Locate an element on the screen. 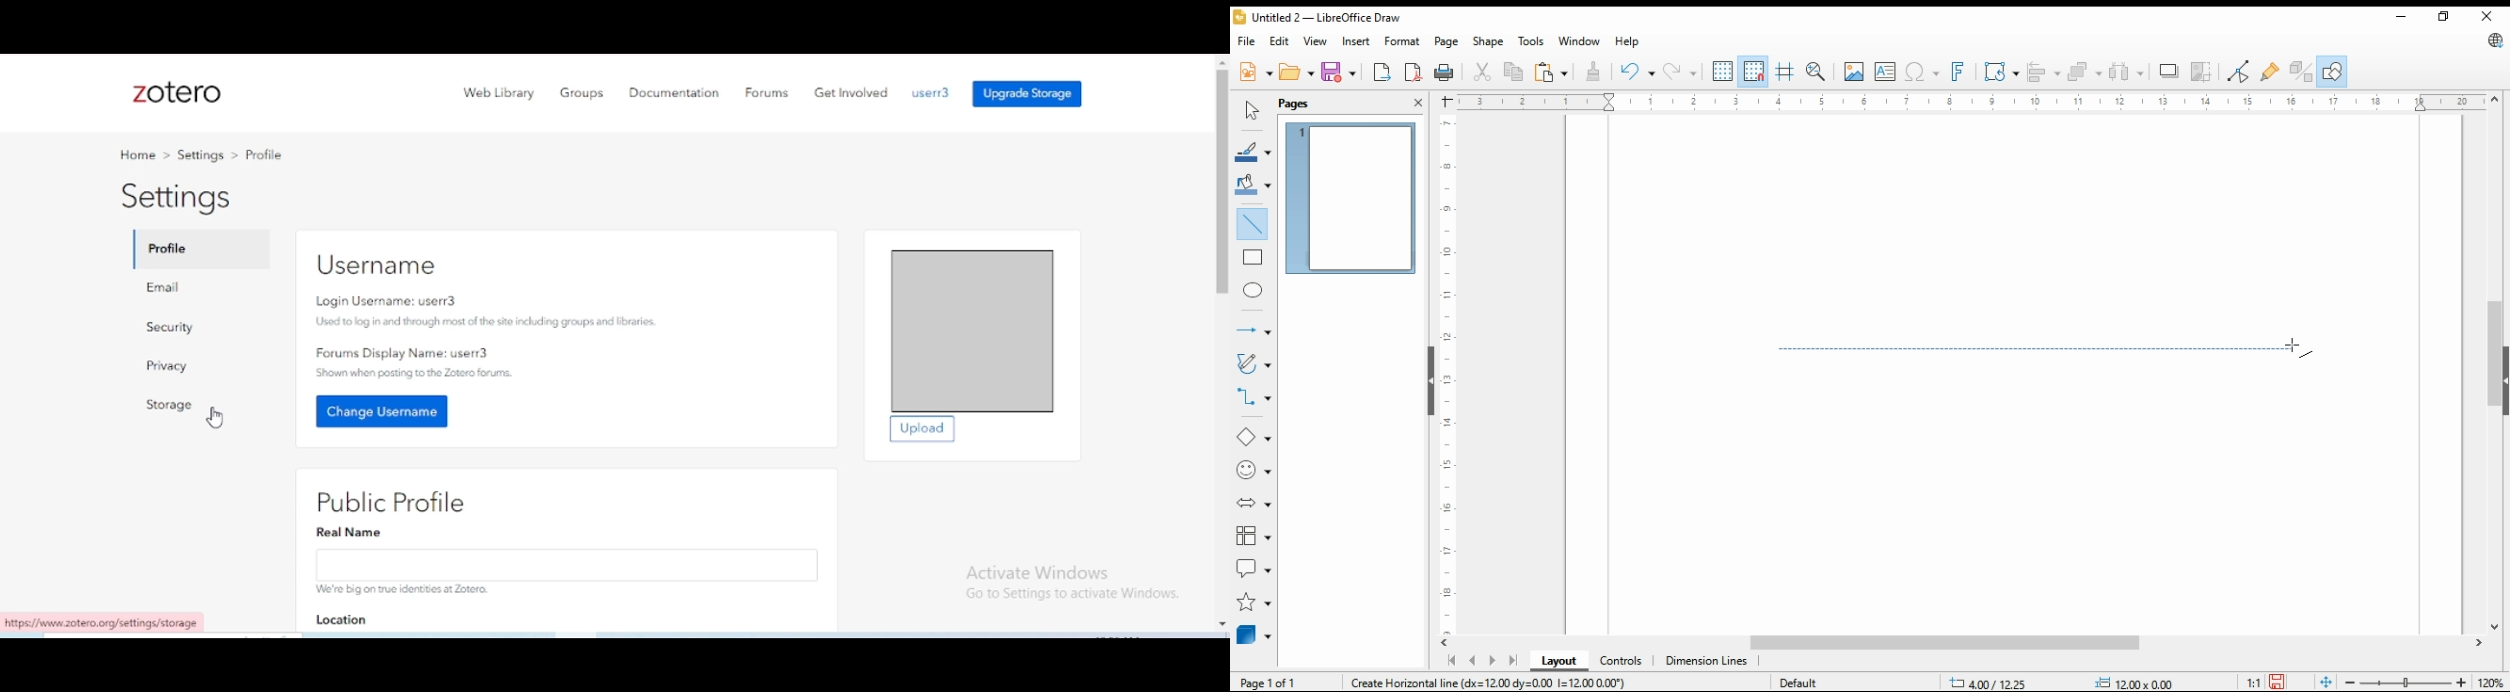 The width and height of the screenshot is (2520, 700). fill color is located at coordinates (1253, 183).